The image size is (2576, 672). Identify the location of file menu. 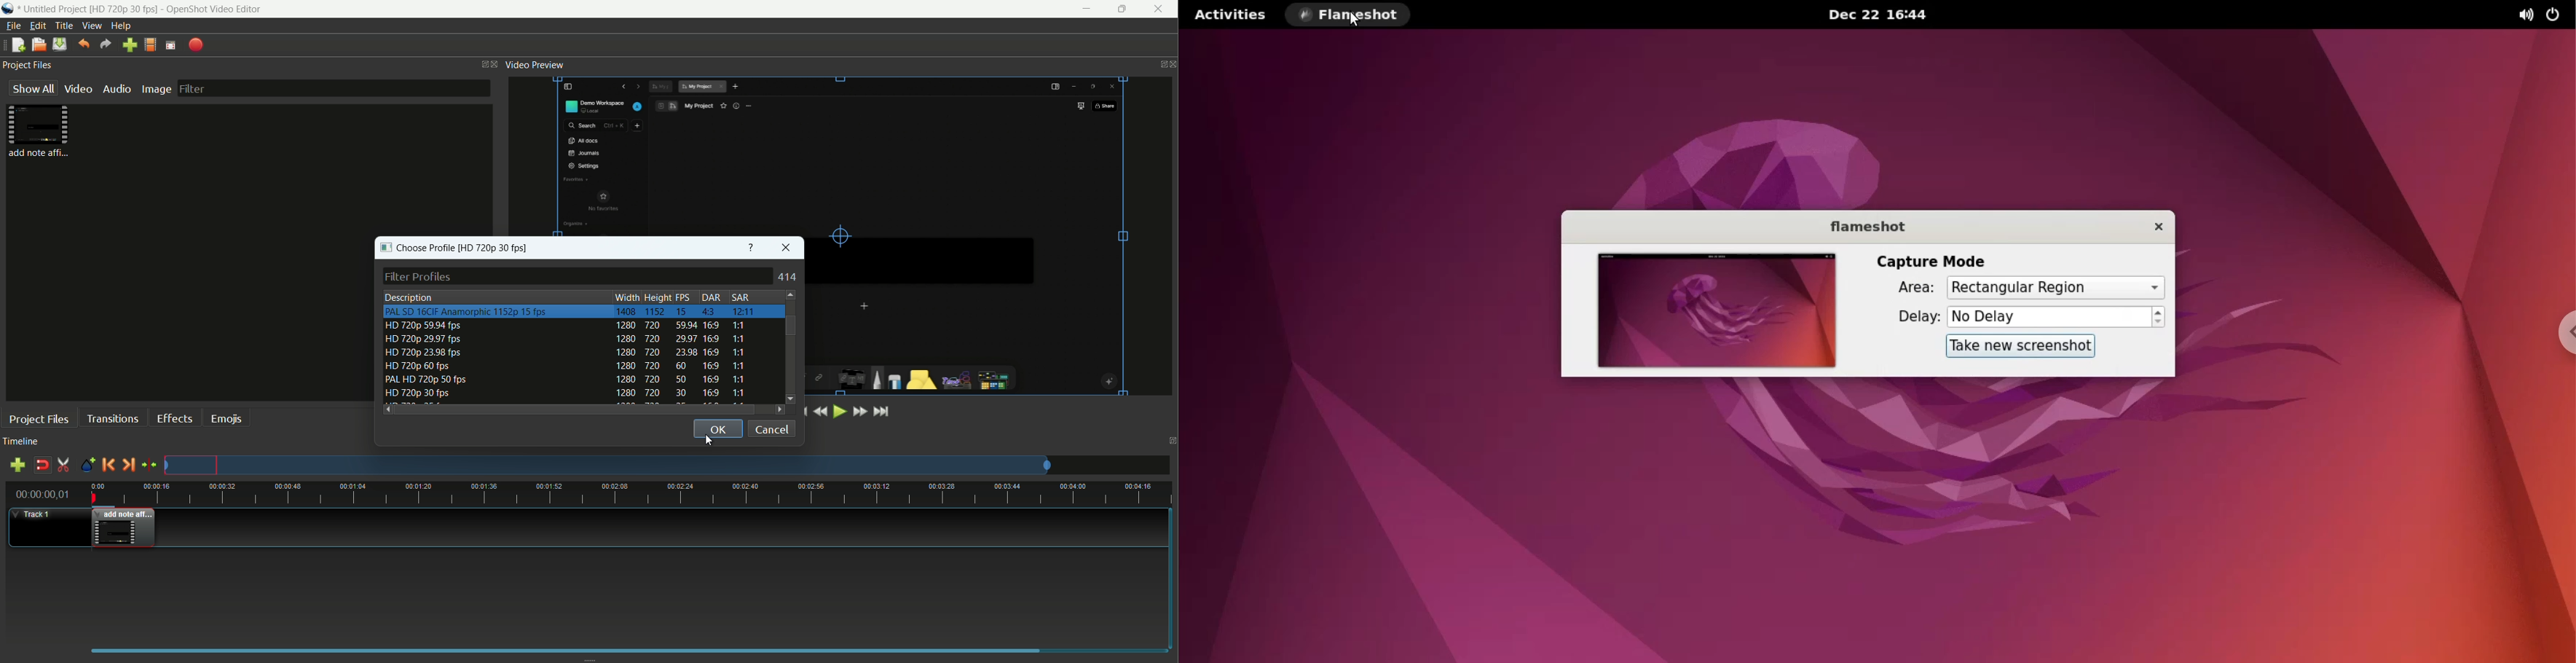
(13, 26).